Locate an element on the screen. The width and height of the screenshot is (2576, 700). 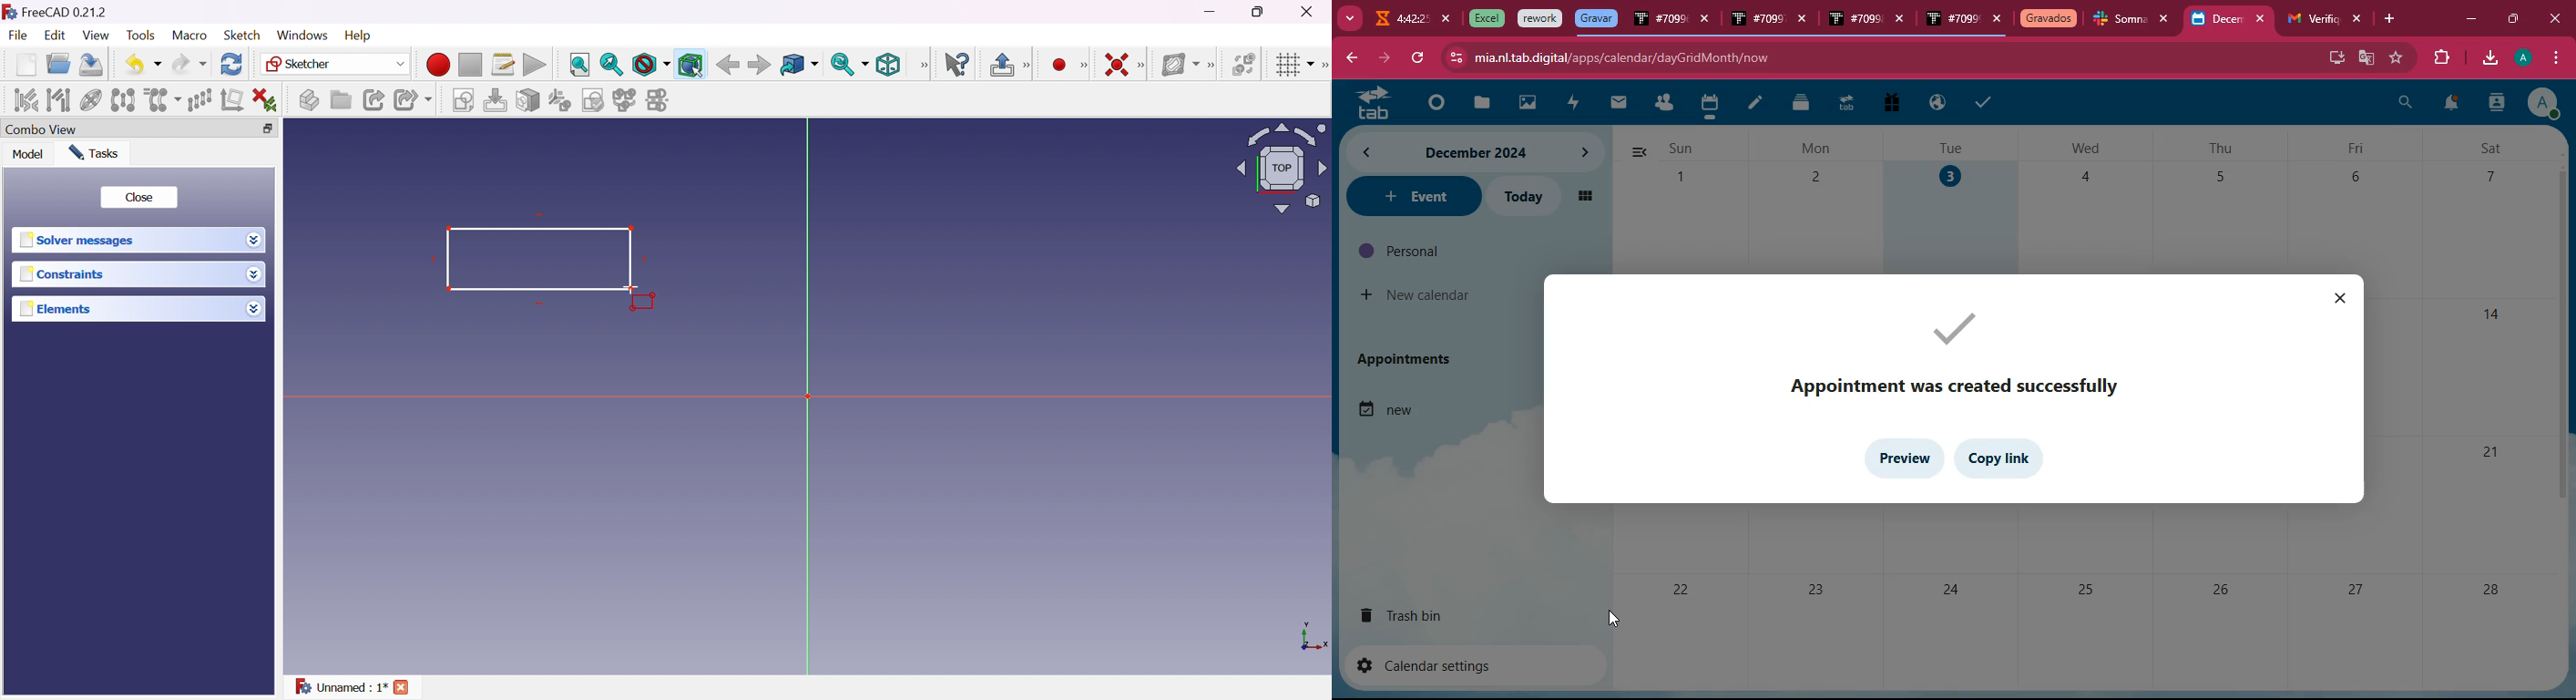
Drop down is located at coordinates (255, 309).